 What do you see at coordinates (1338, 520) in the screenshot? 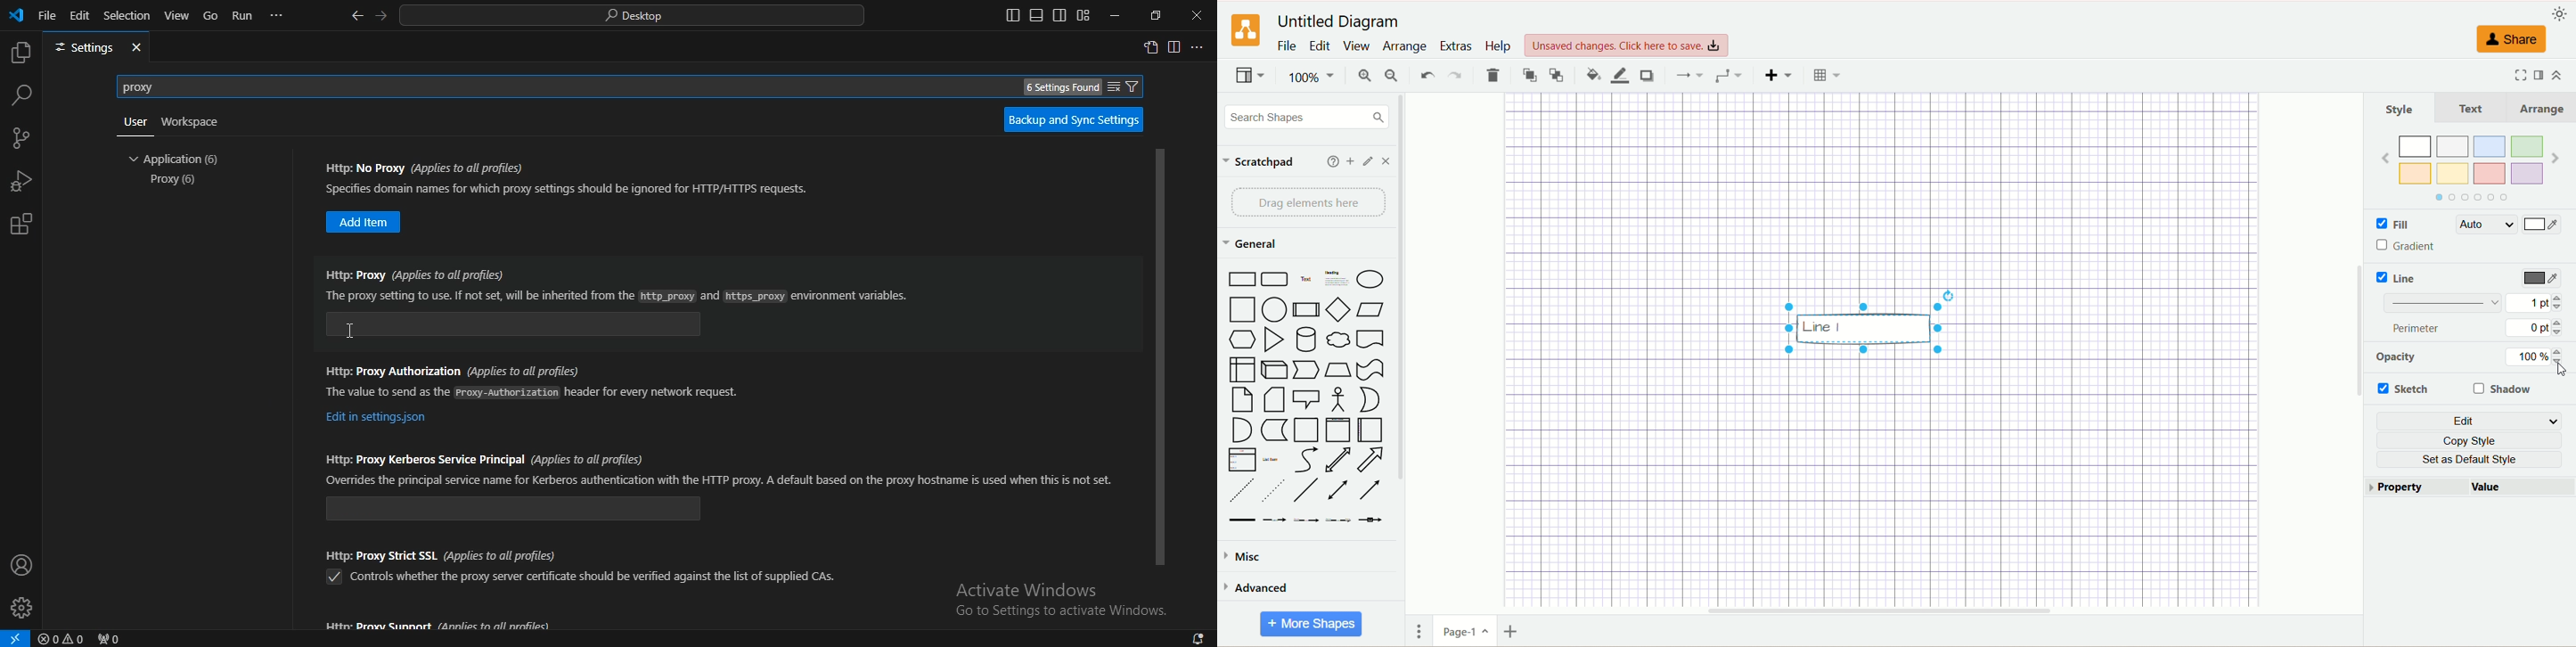
I see `Connector with 3 labels` at bounding box center [1338, 520].